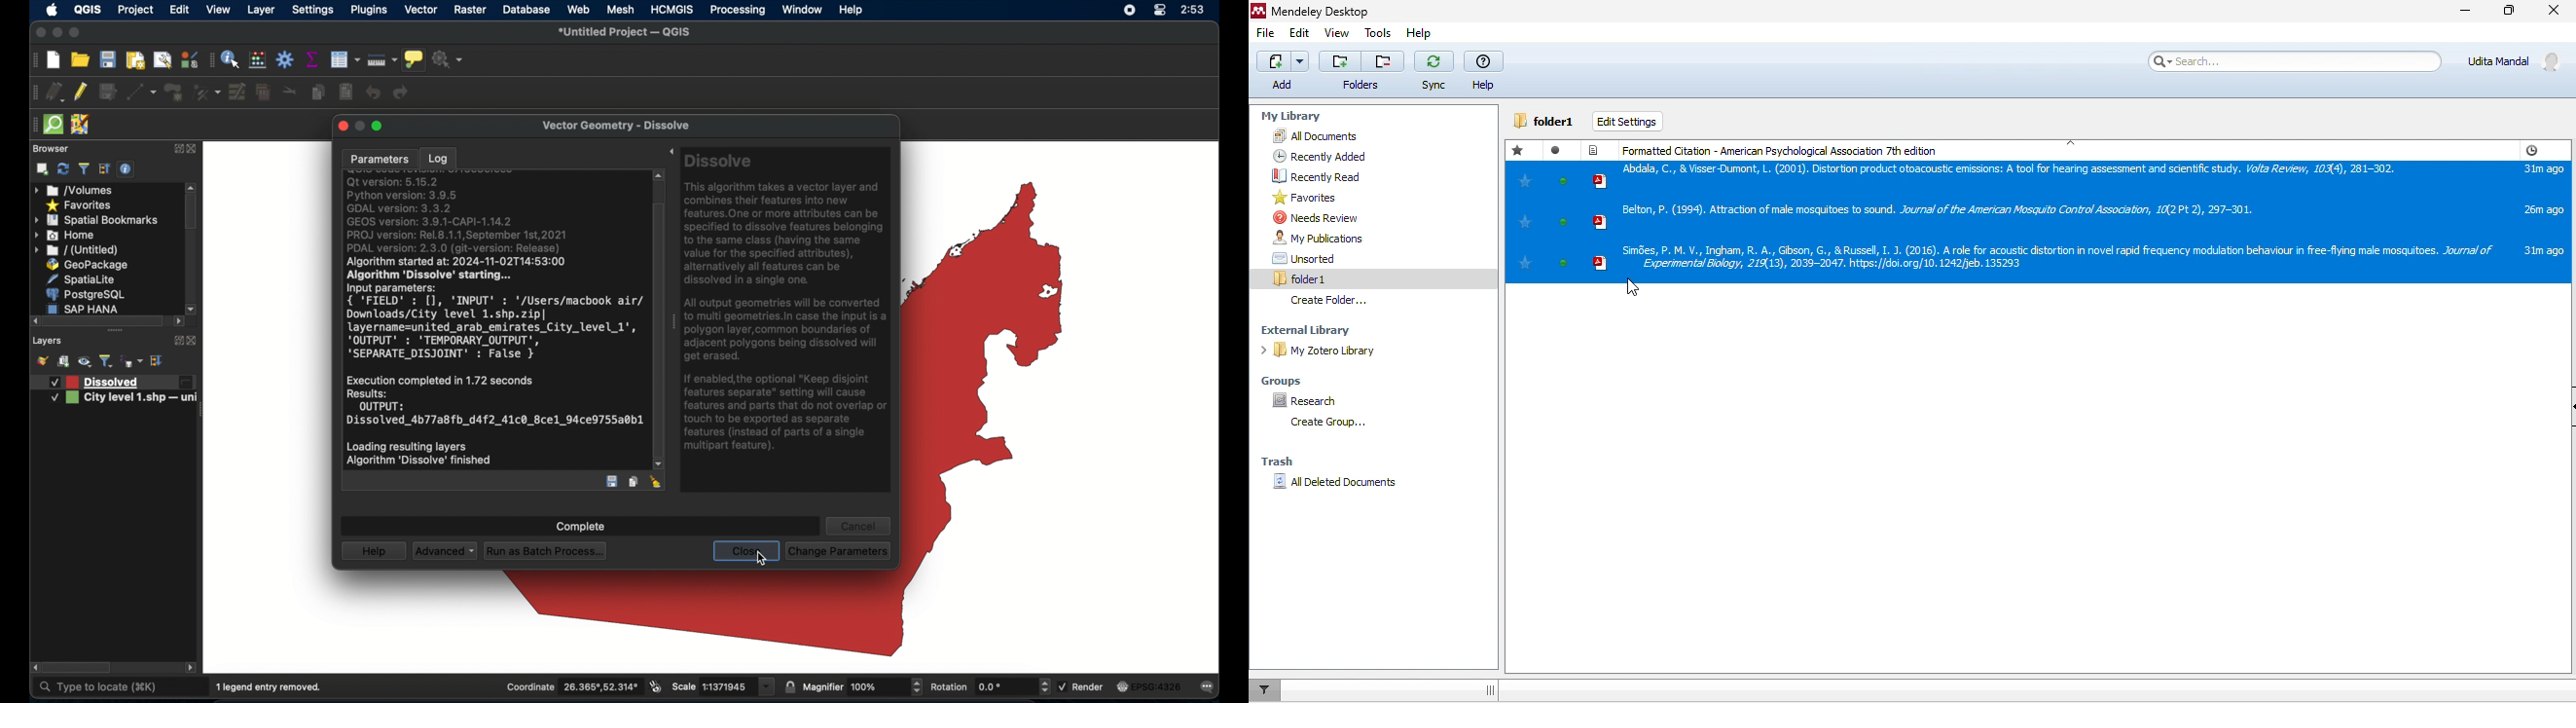 The width and height of the screenshot is (2576, 728). Describe the element at coordinates (345, 59) in the screenshot. I see `open attribute table` at that location.